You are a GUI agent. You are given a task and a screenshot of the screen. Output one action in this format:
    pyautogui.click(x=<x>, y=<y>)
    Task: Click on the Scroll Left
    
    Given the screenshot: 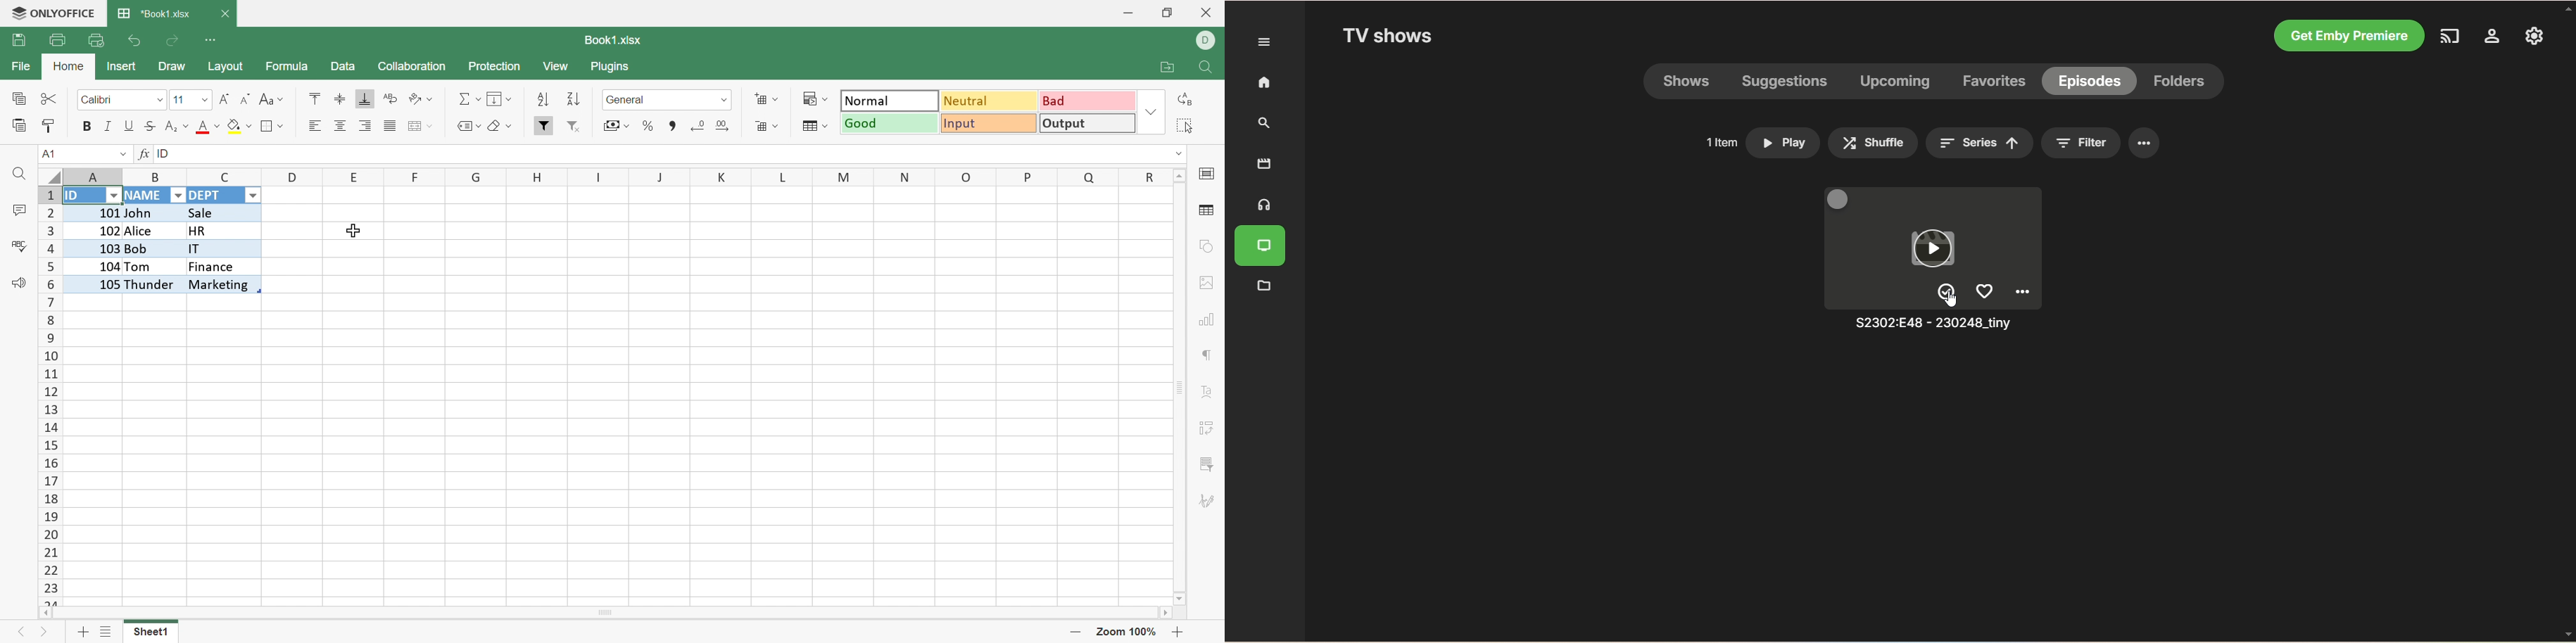 What is the action you would take?
    pyautogui.click(x=44, y=613)
    